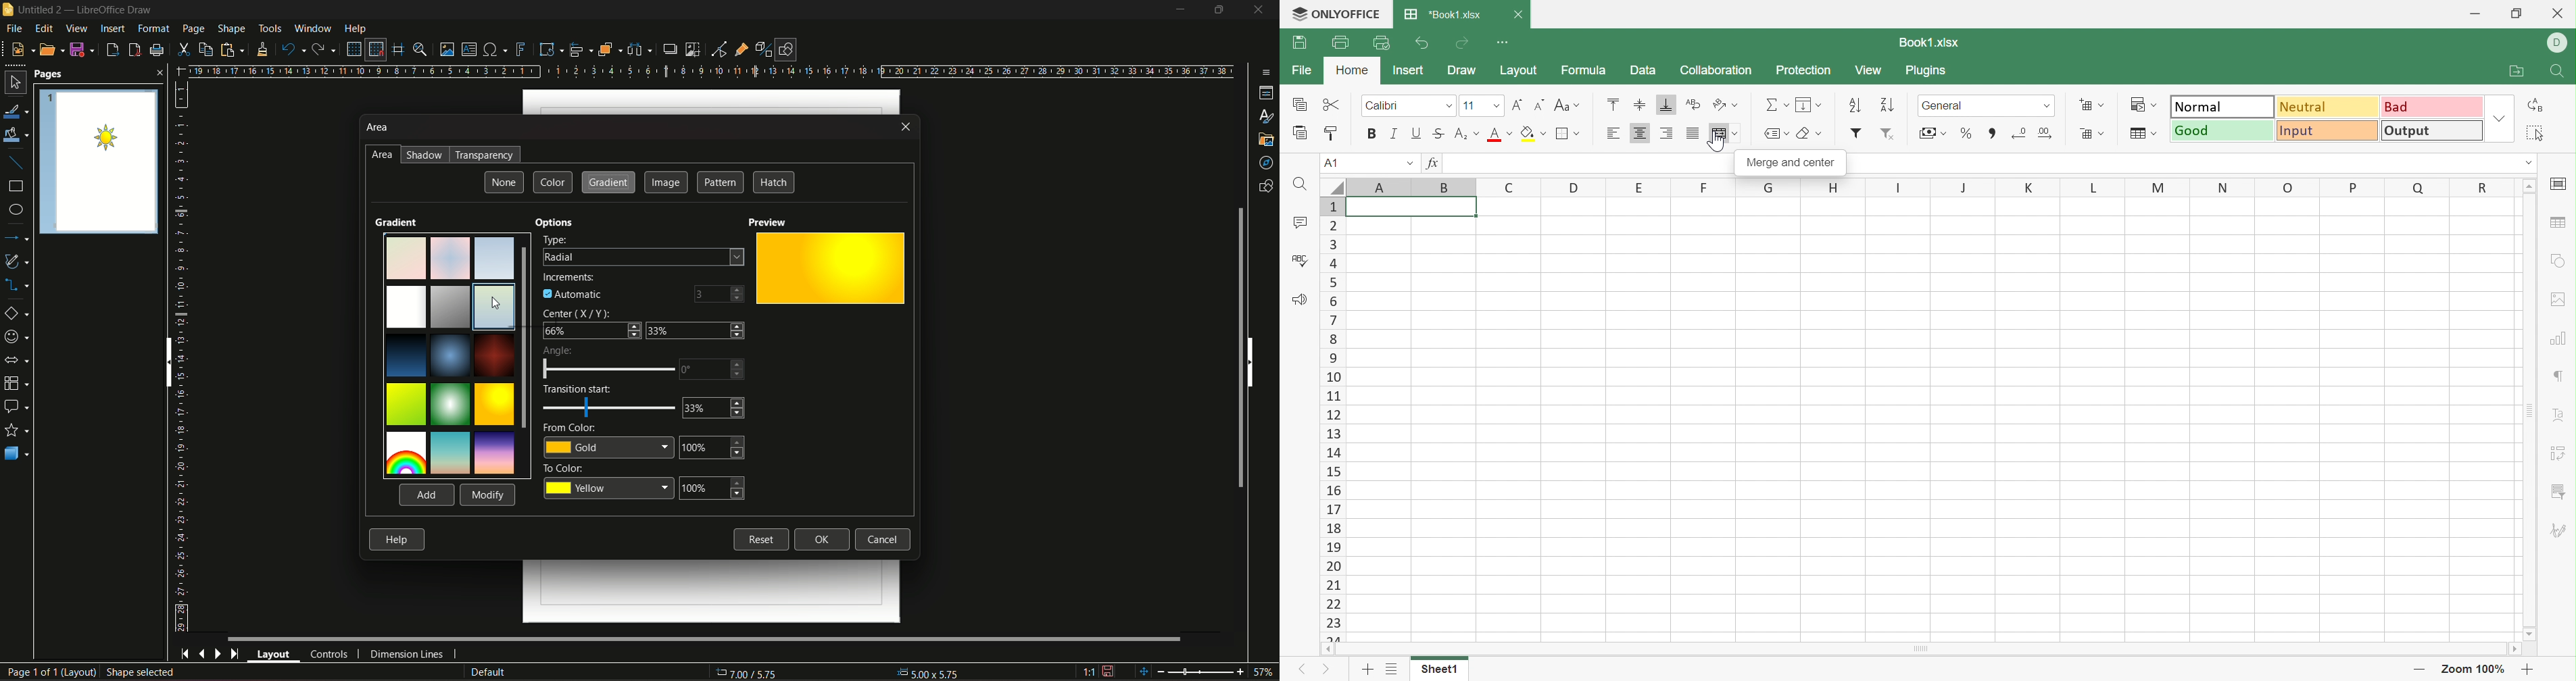 This screenshot has height=700, width=2576. What do you see at coordinates (2560, 224) in the screenshot?
I see `Table sttings` at bounding box center [2560, 224].